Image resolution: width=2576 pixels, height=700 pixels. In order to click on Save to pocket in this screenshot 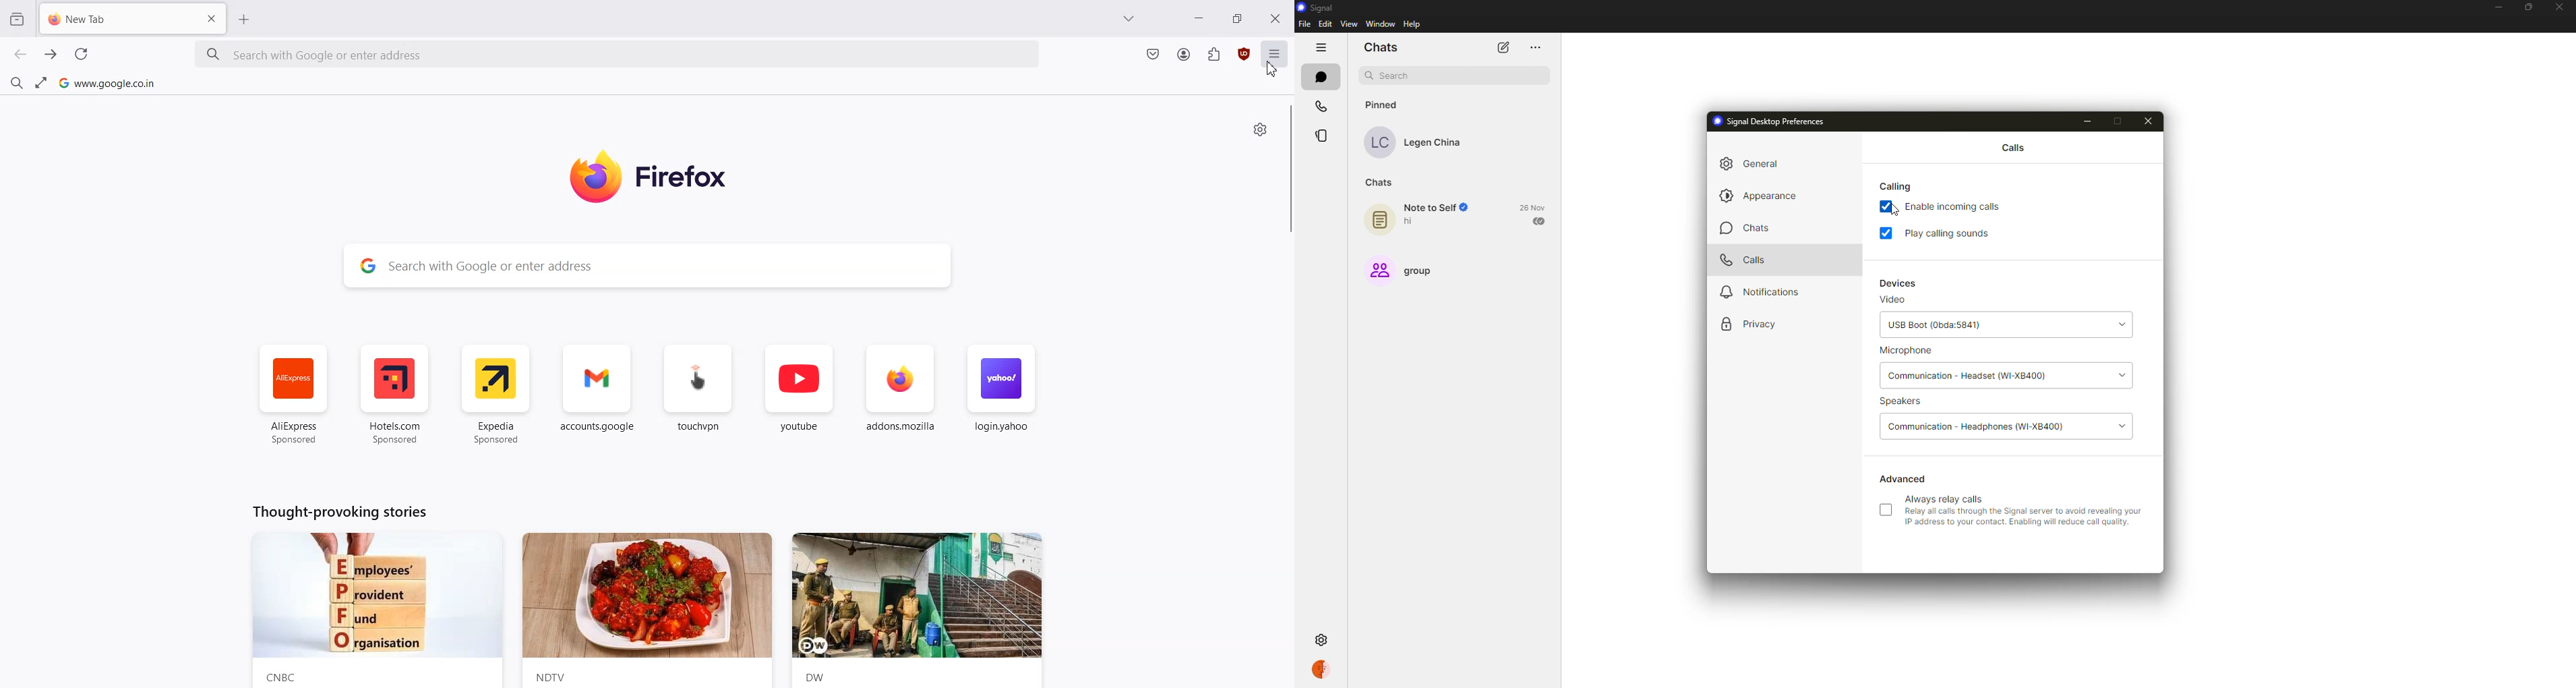, I will do `click(1153, 55)`.